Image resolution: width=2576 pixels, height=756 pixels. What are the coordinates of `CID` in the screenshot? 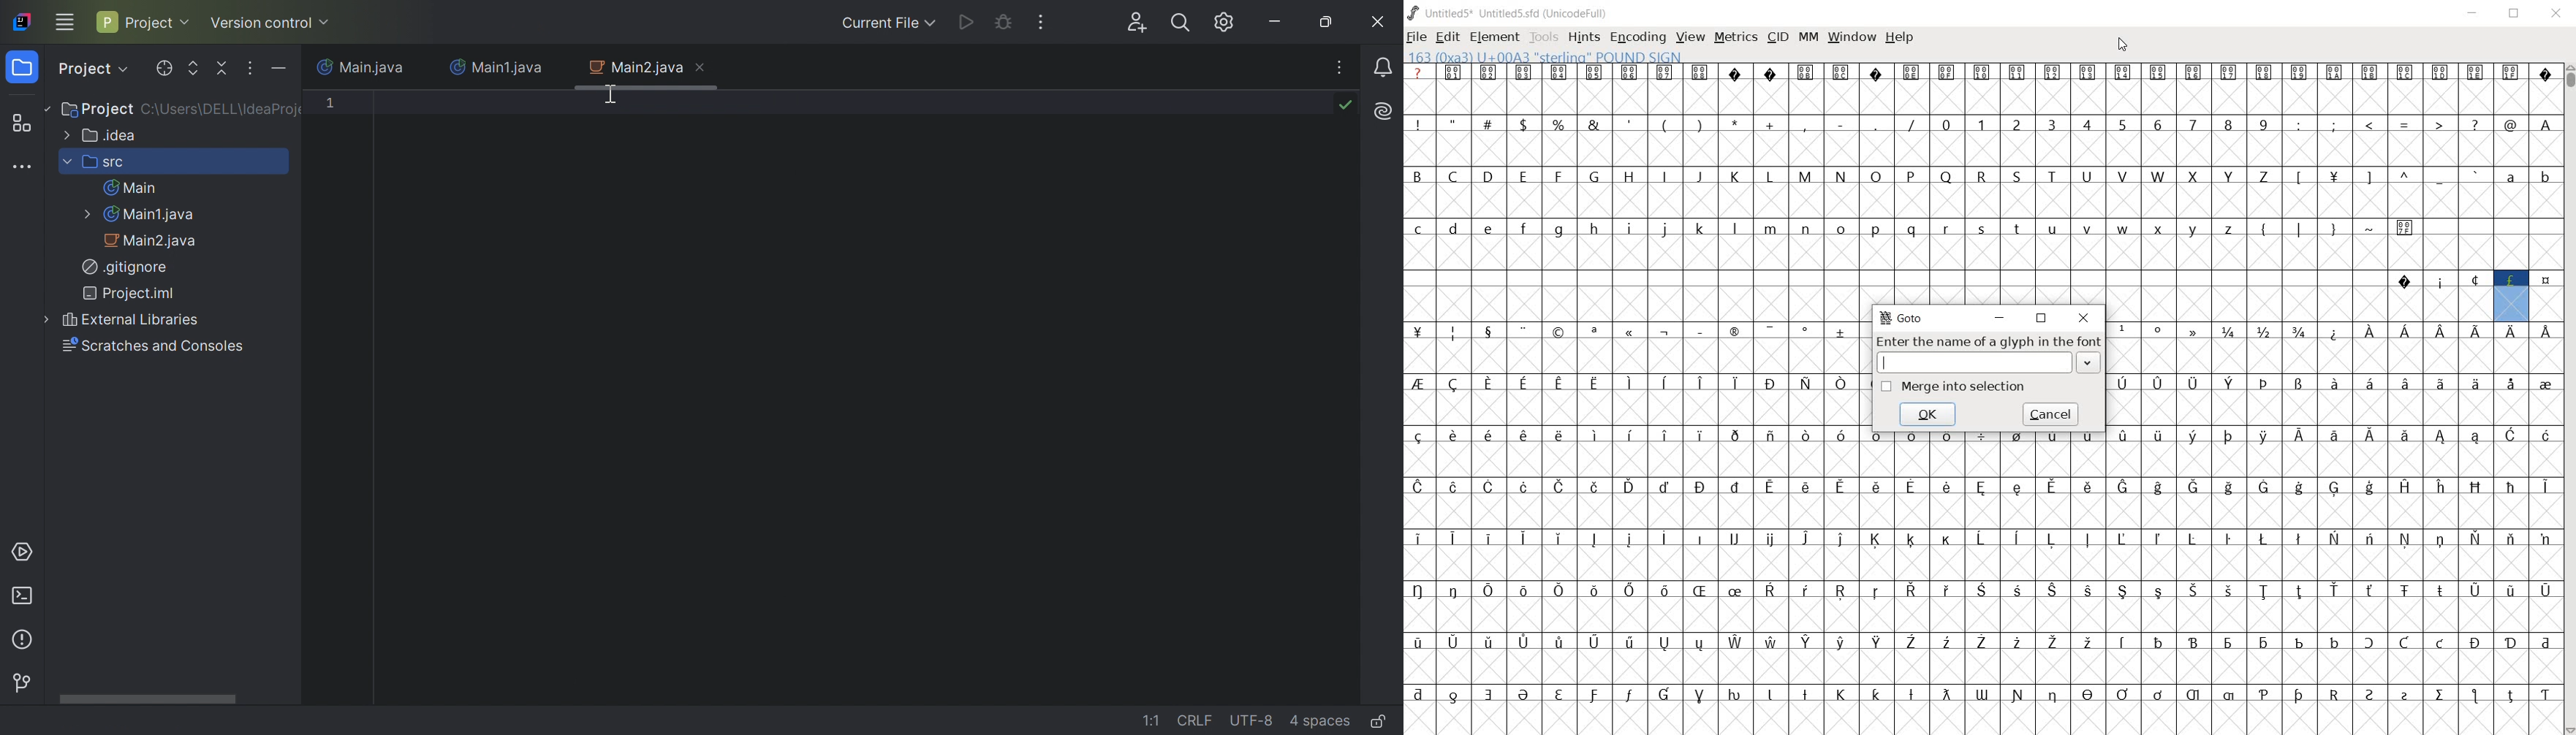 It's located at (1778, 37).